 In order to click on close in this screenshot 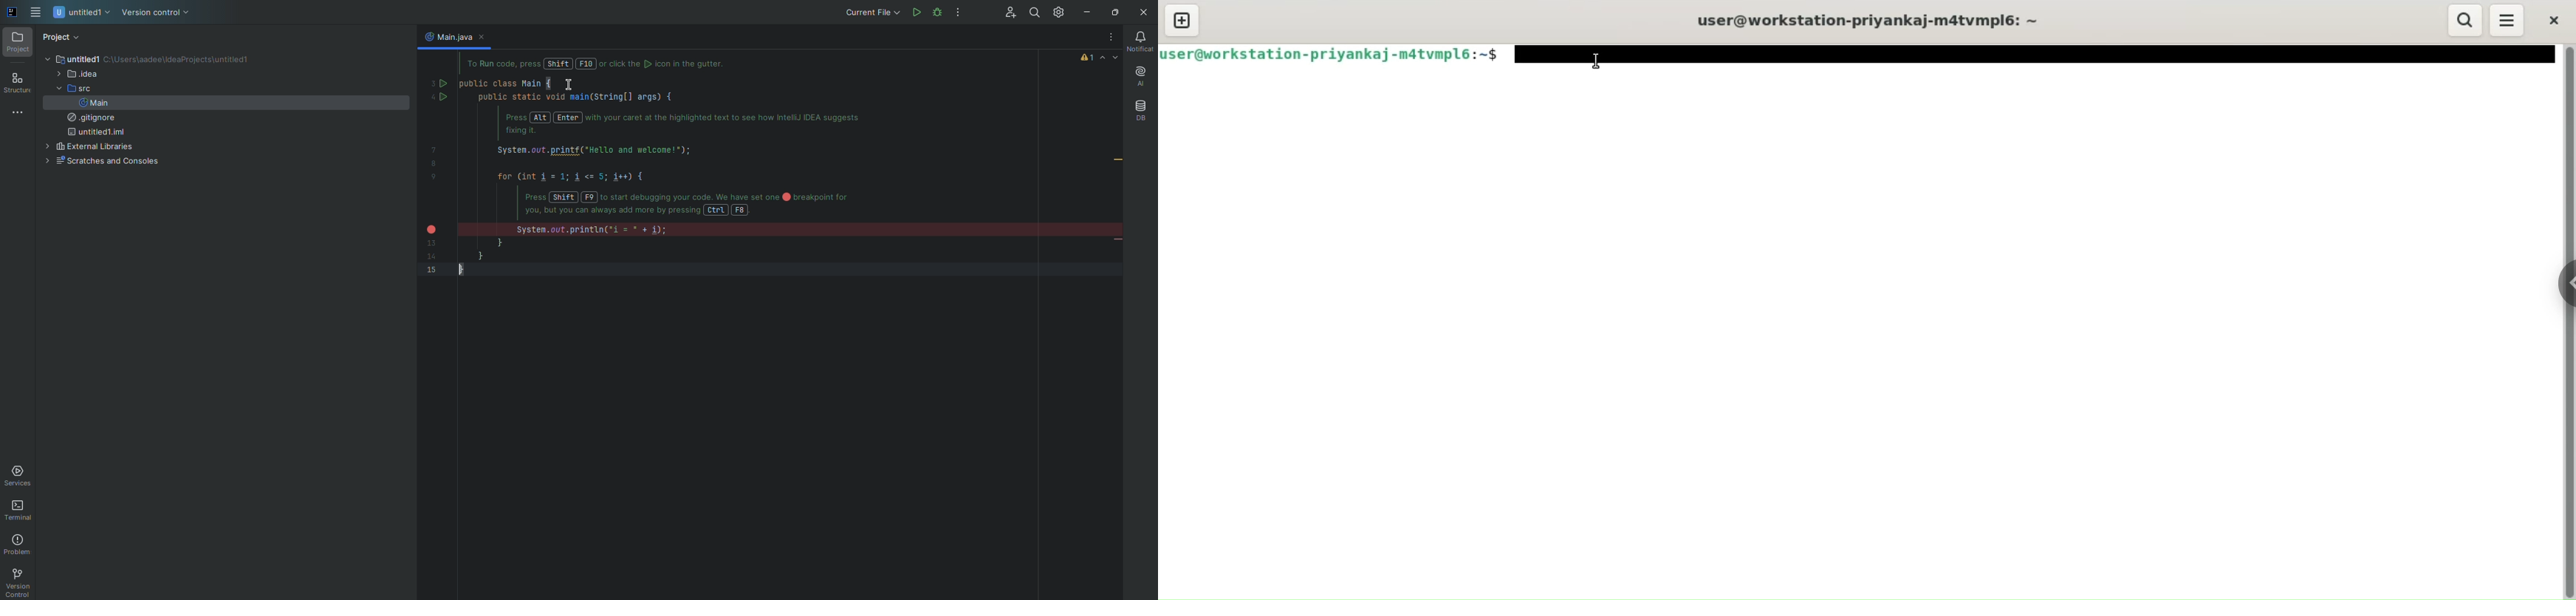, I will do `click(486, 37)`.